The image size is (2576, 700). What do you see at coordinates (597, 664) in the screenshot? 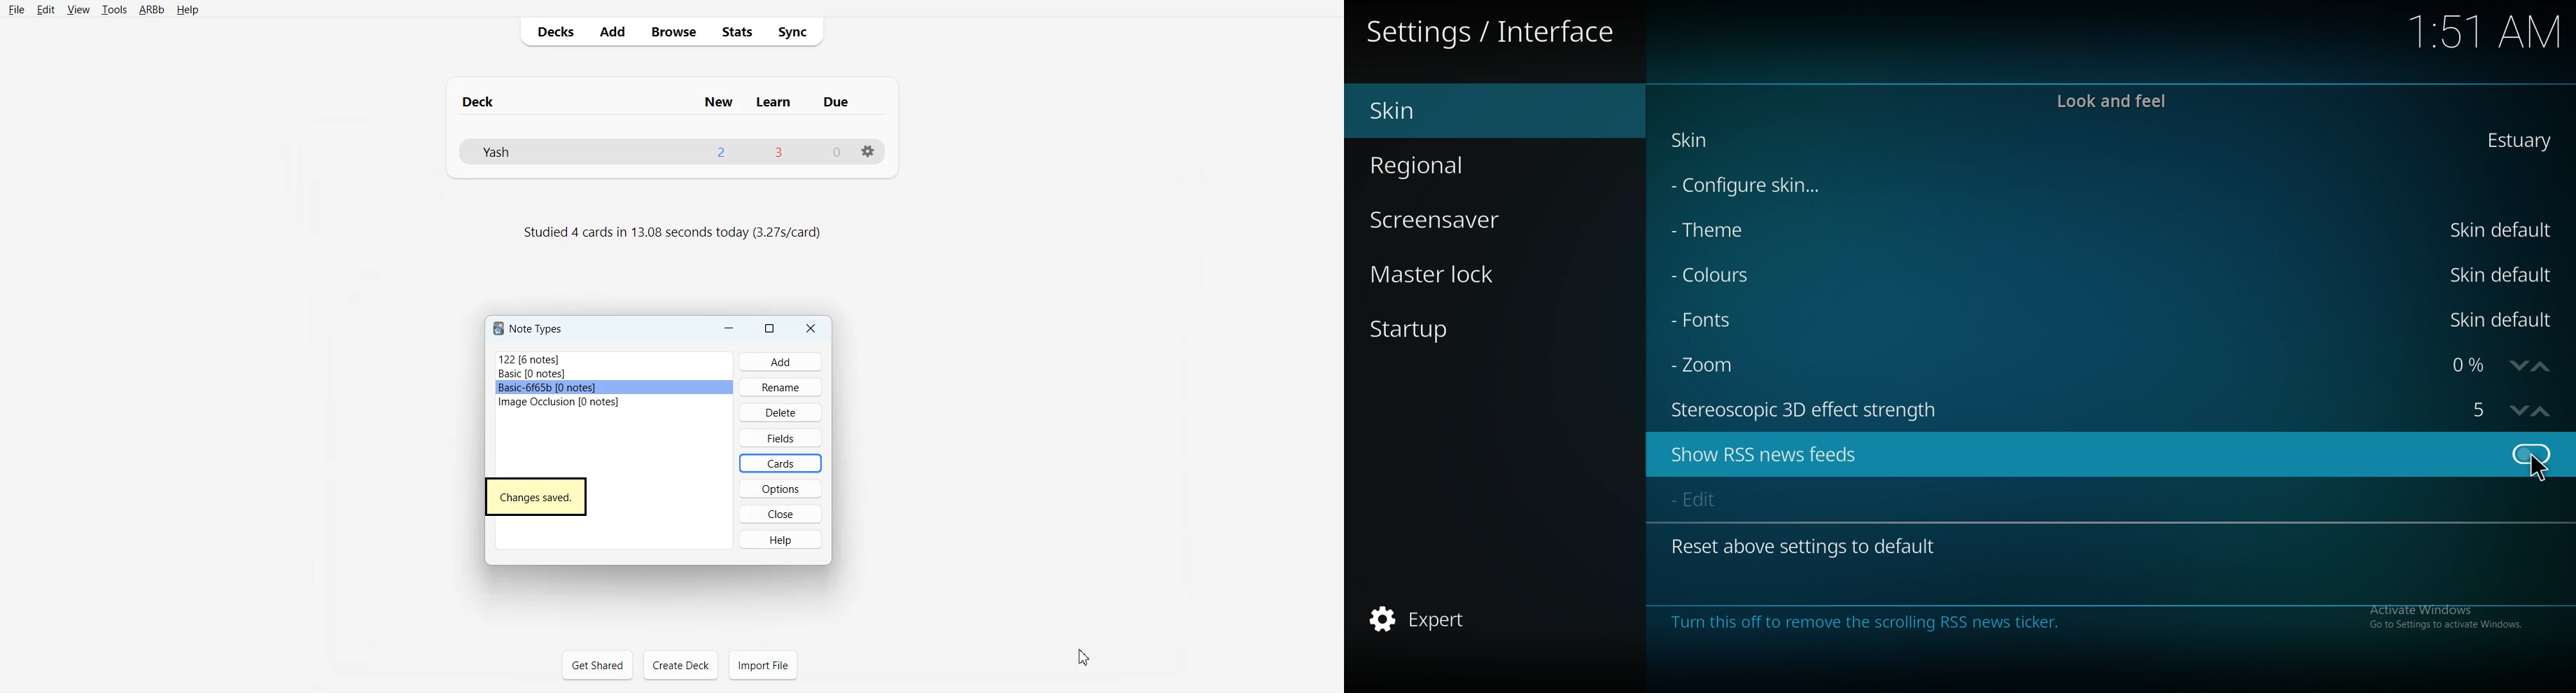
I see `Get Shared` at bounding box center [597, 664].